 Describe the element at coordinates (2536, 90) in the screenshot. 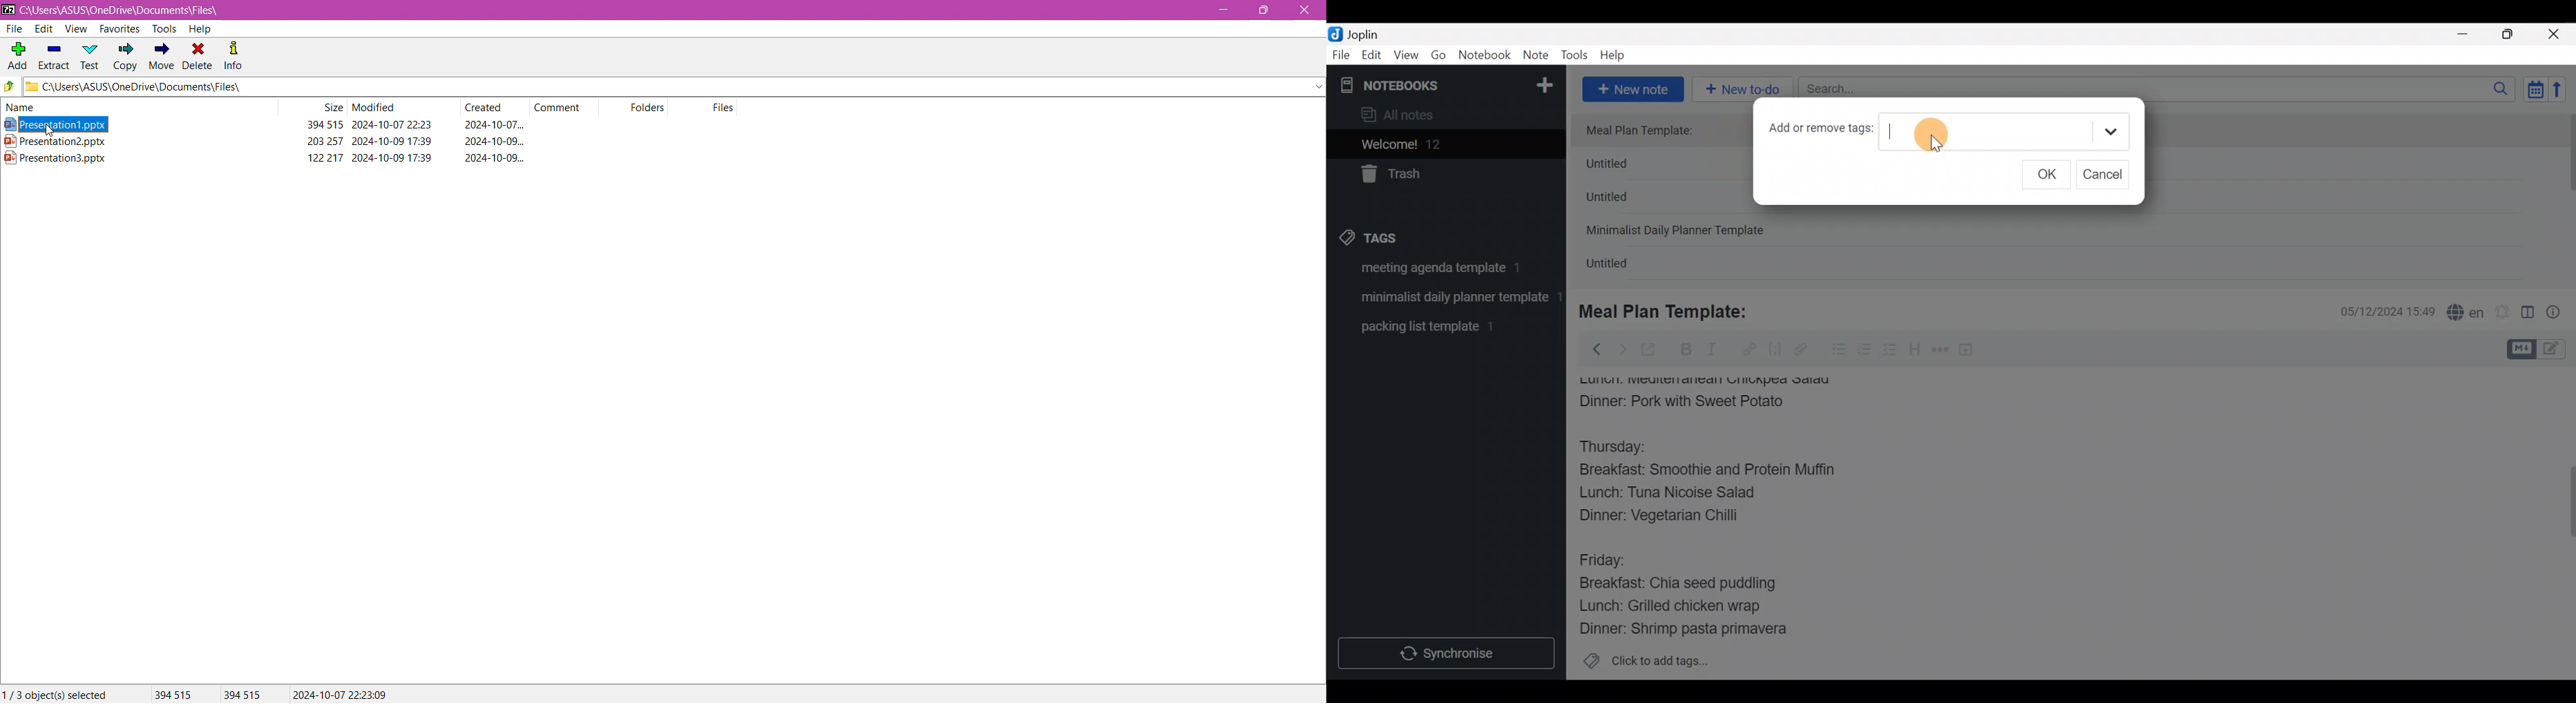

I see `Toggle sort order` at that location.